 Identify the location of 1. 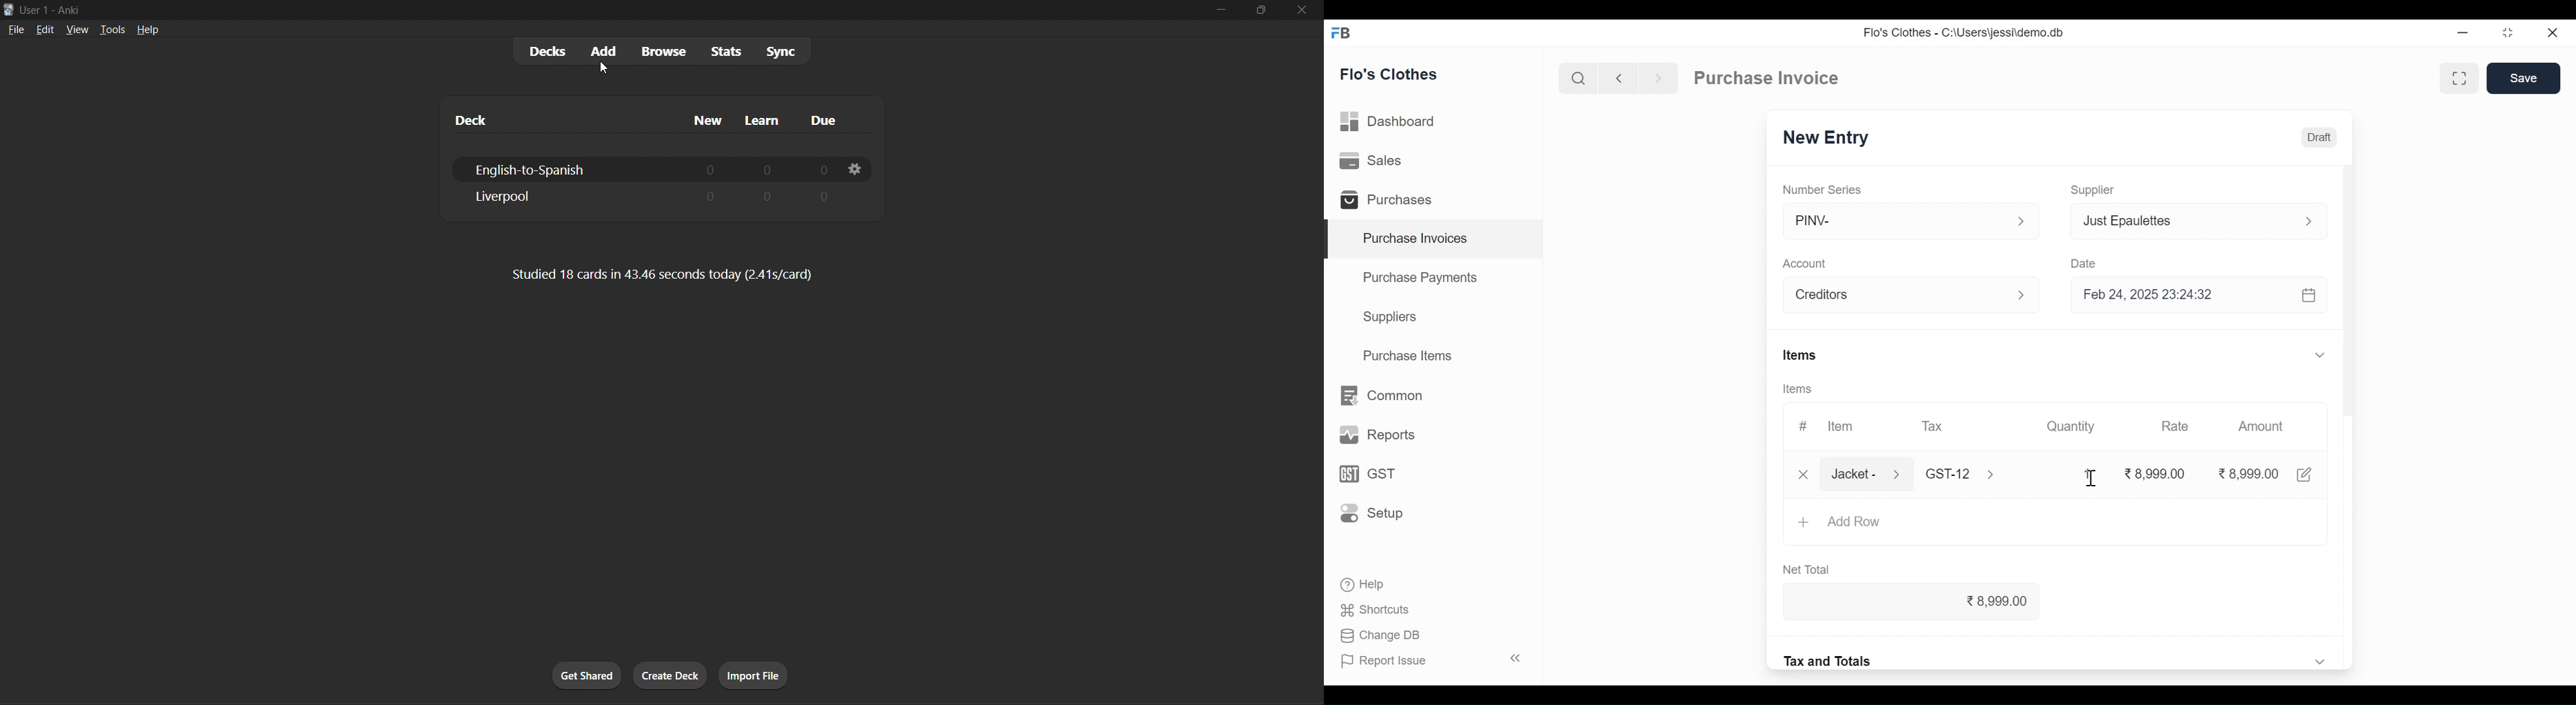
(2085, 474).